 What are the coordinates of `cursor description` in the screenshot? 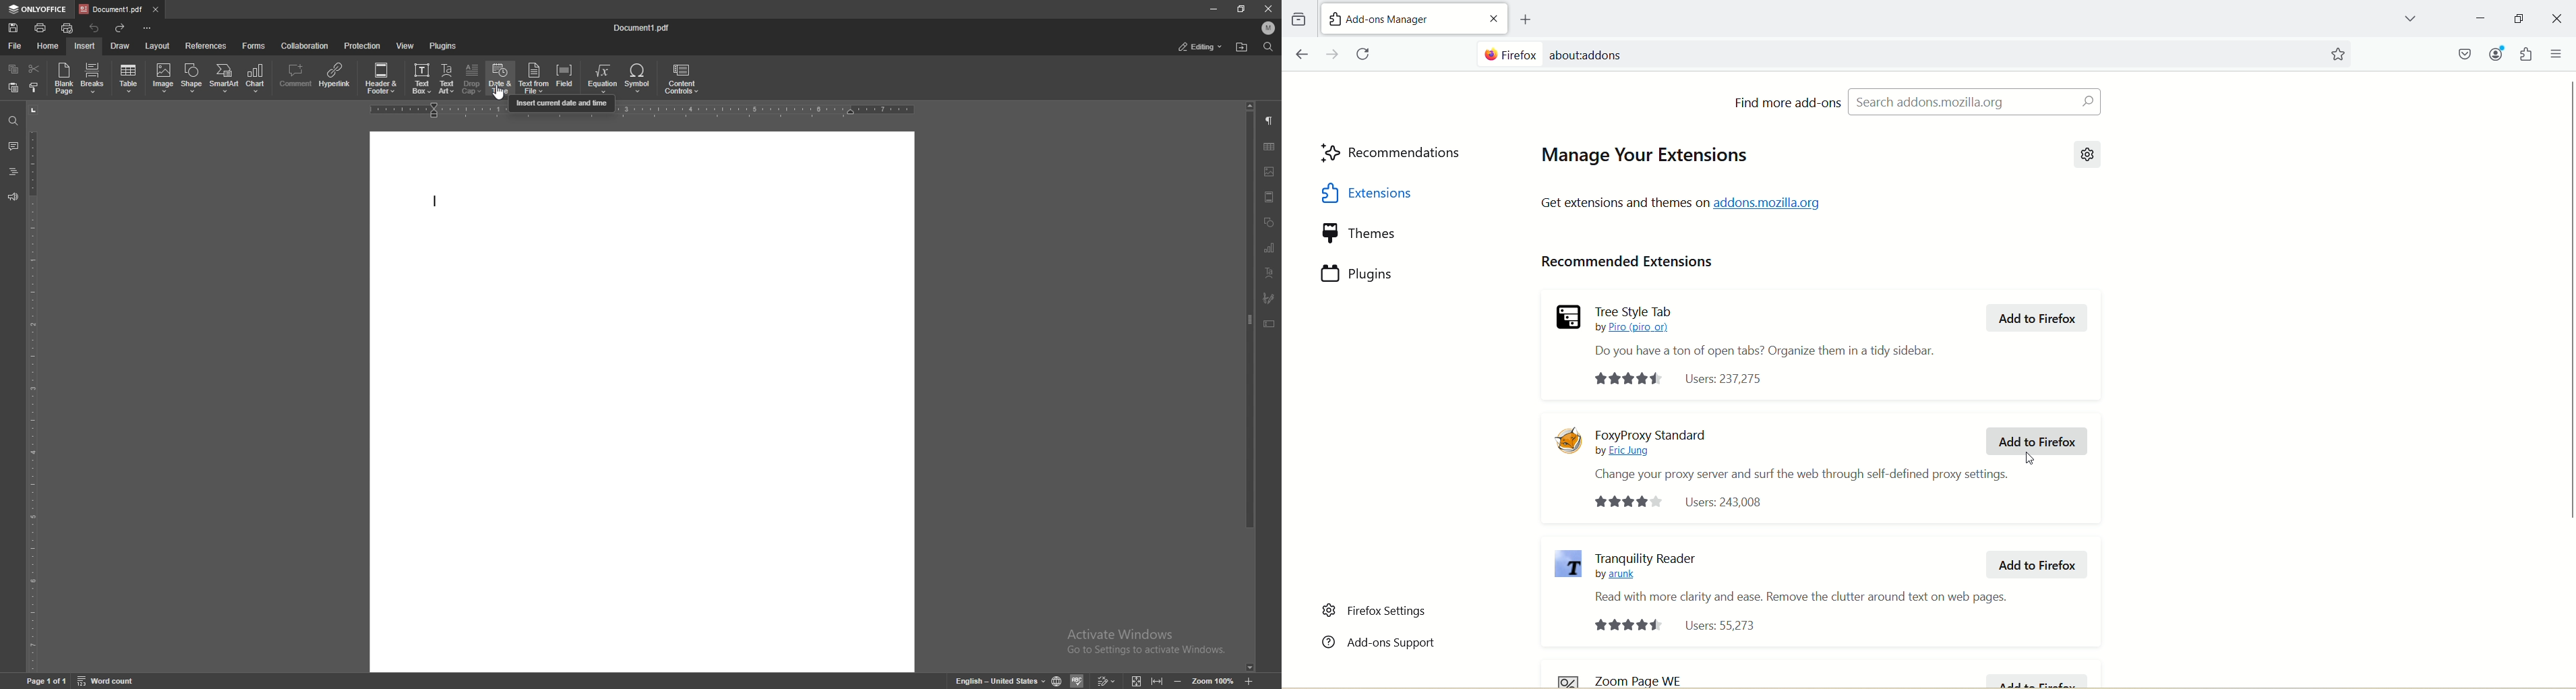 It's located at (562, 101).